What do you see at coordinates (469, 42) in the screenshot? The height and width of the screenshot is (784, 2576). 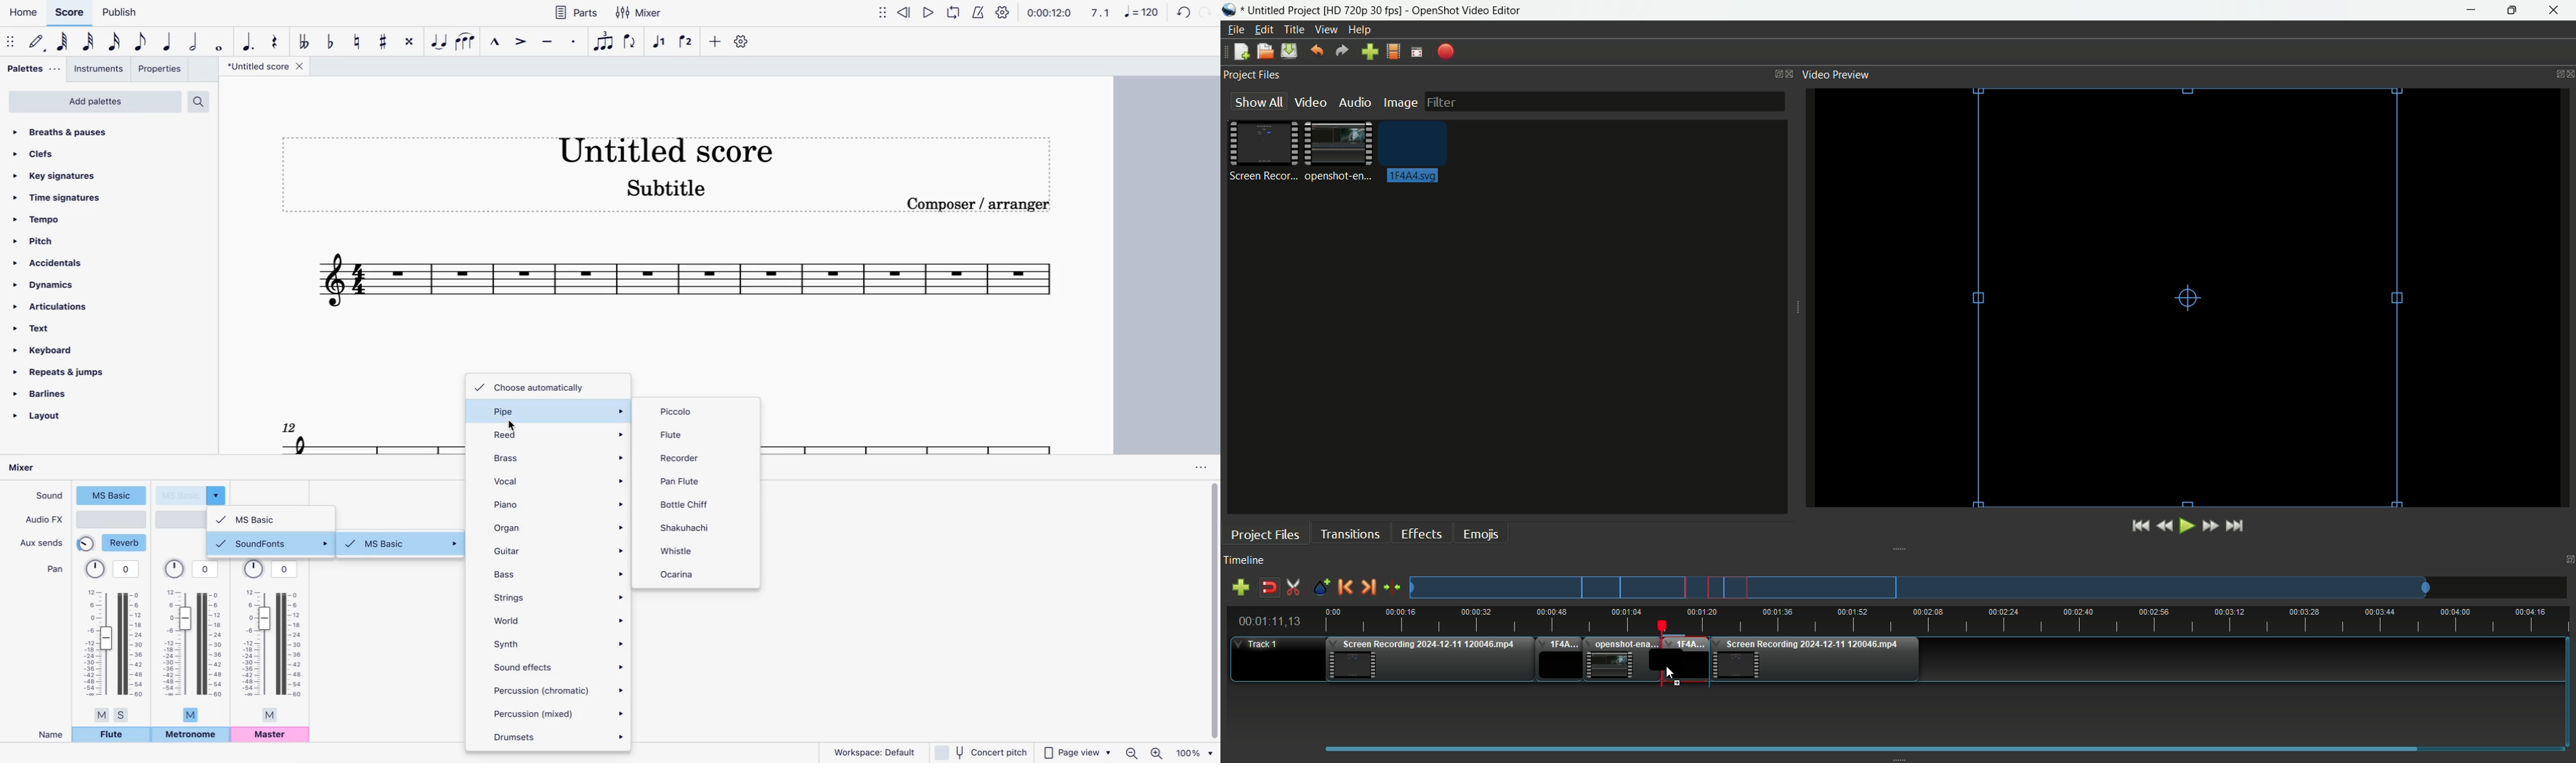 I see `slur` at bounding box center [469, 42].